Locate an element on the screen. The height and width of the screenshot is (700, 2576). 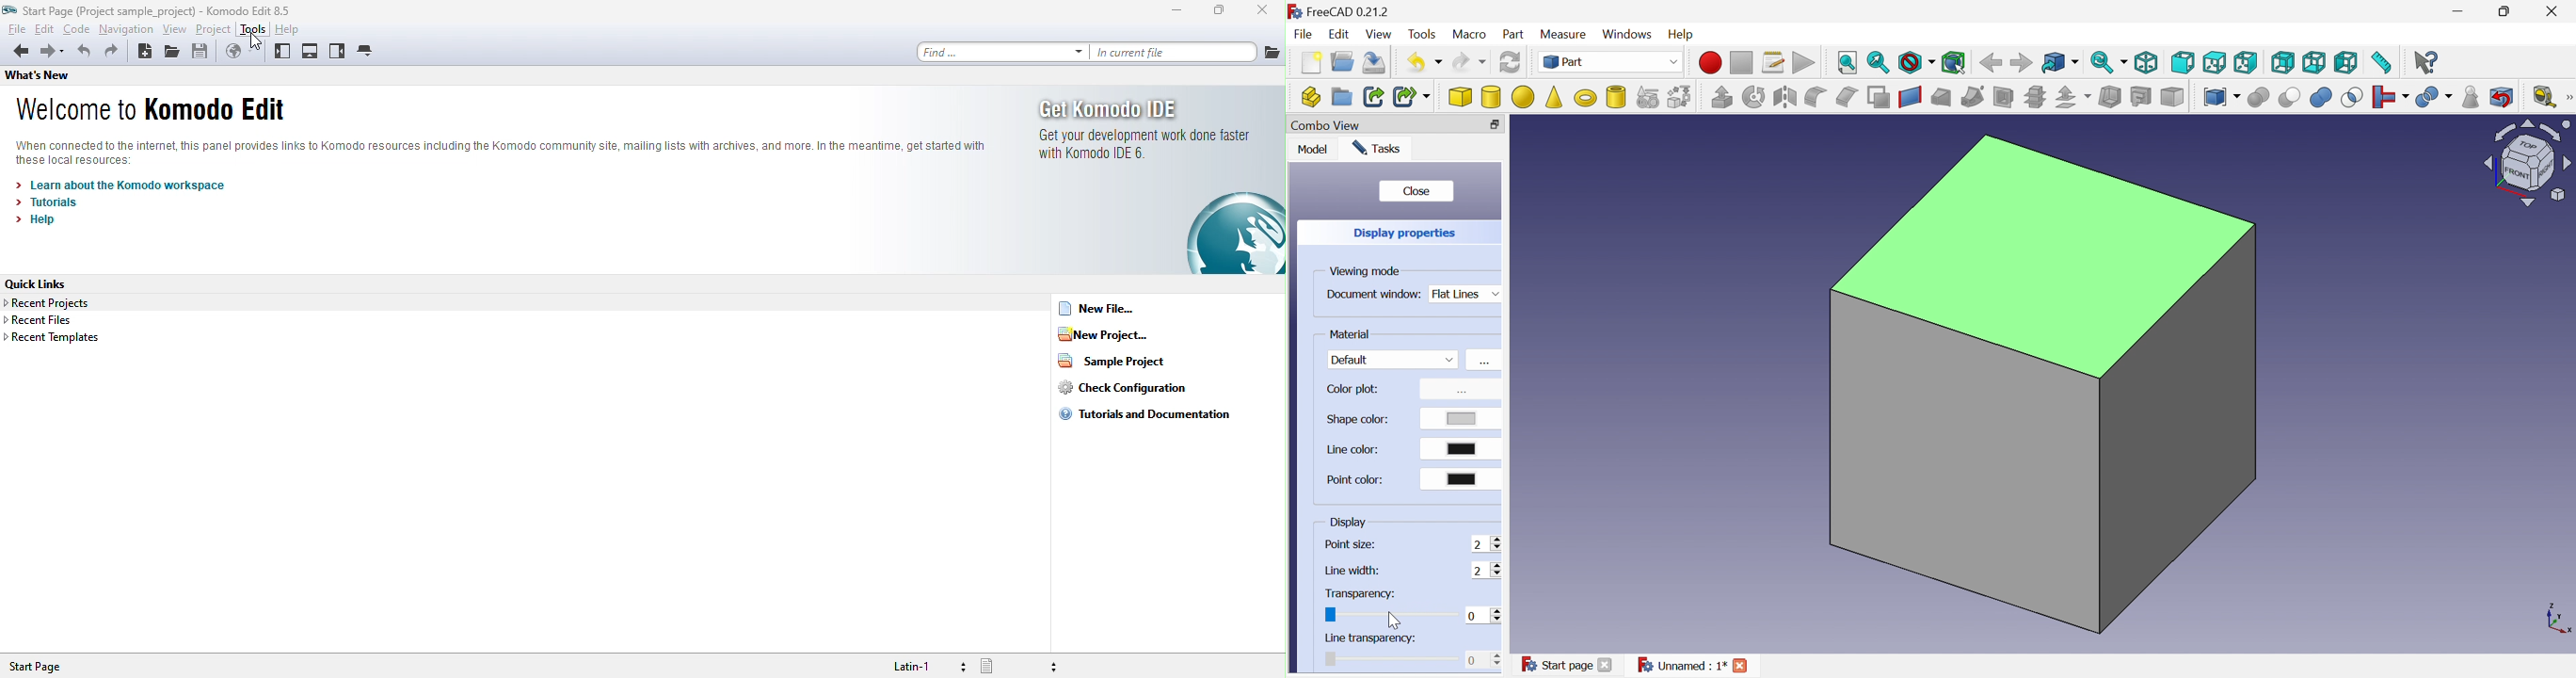
Combo View is located at coordinates (1326, 125).